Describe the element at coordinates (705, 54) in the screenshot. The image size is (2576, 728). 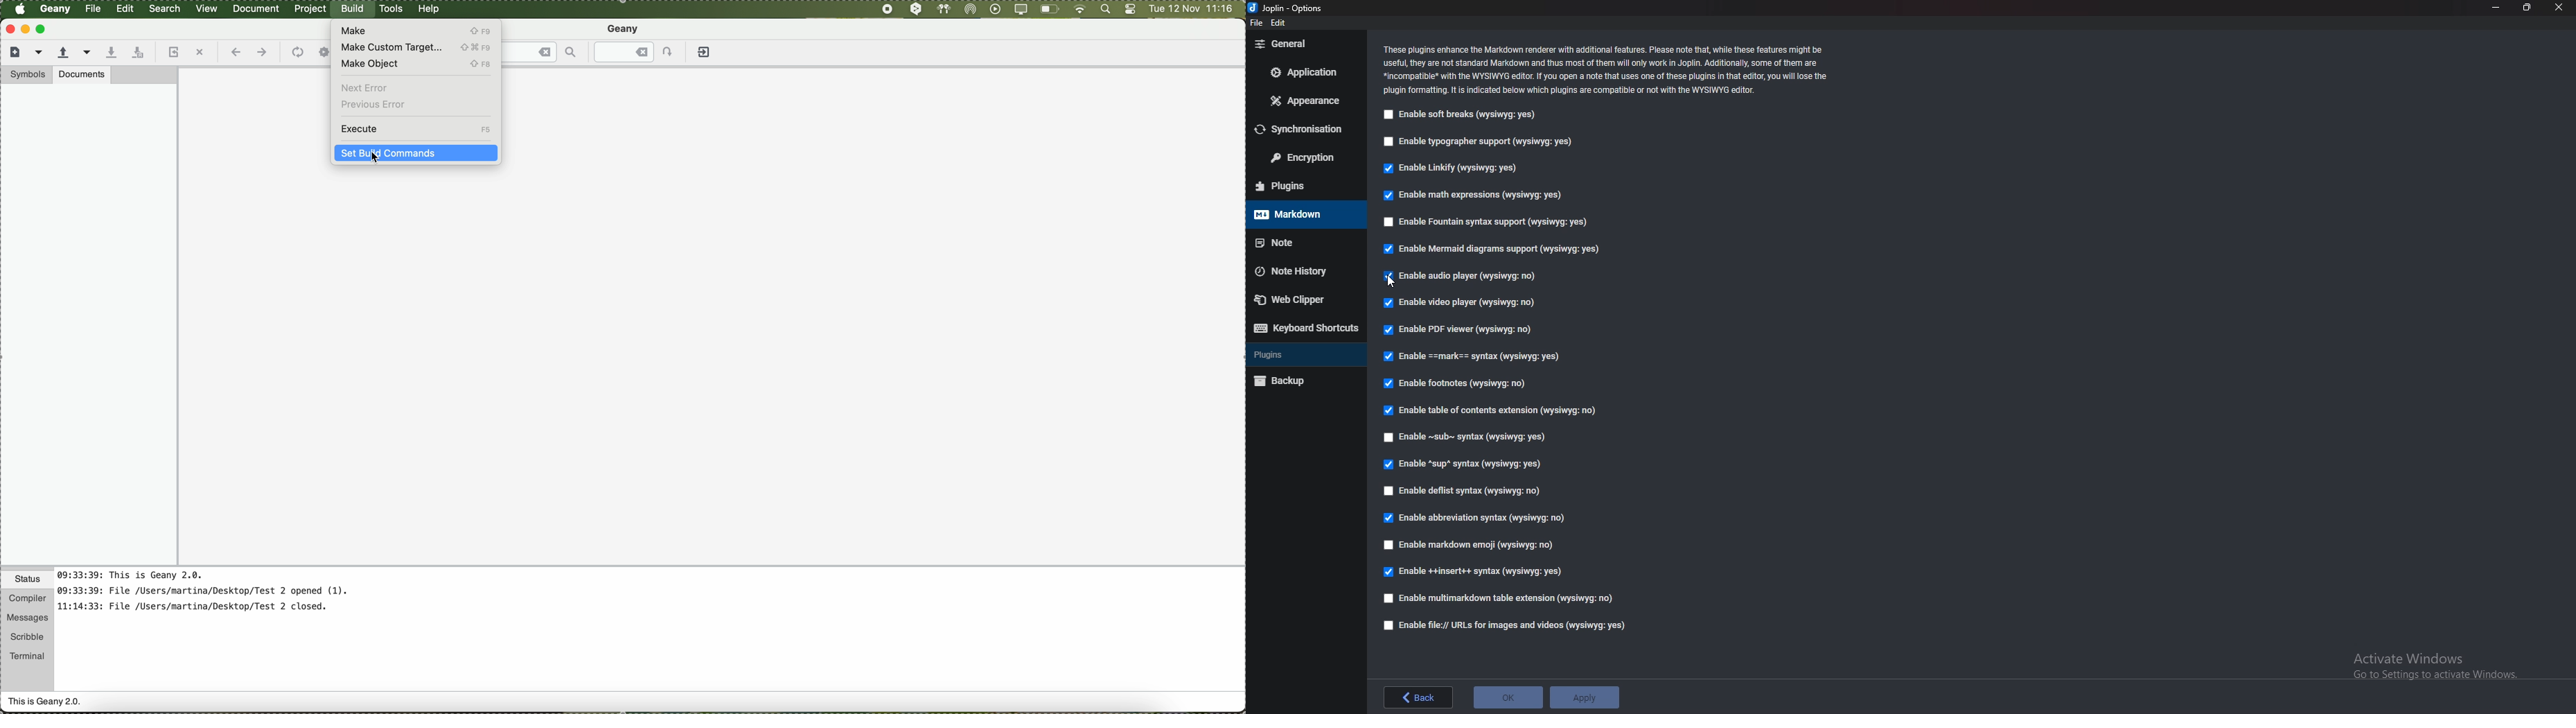
I see `quit Geany` at that location.